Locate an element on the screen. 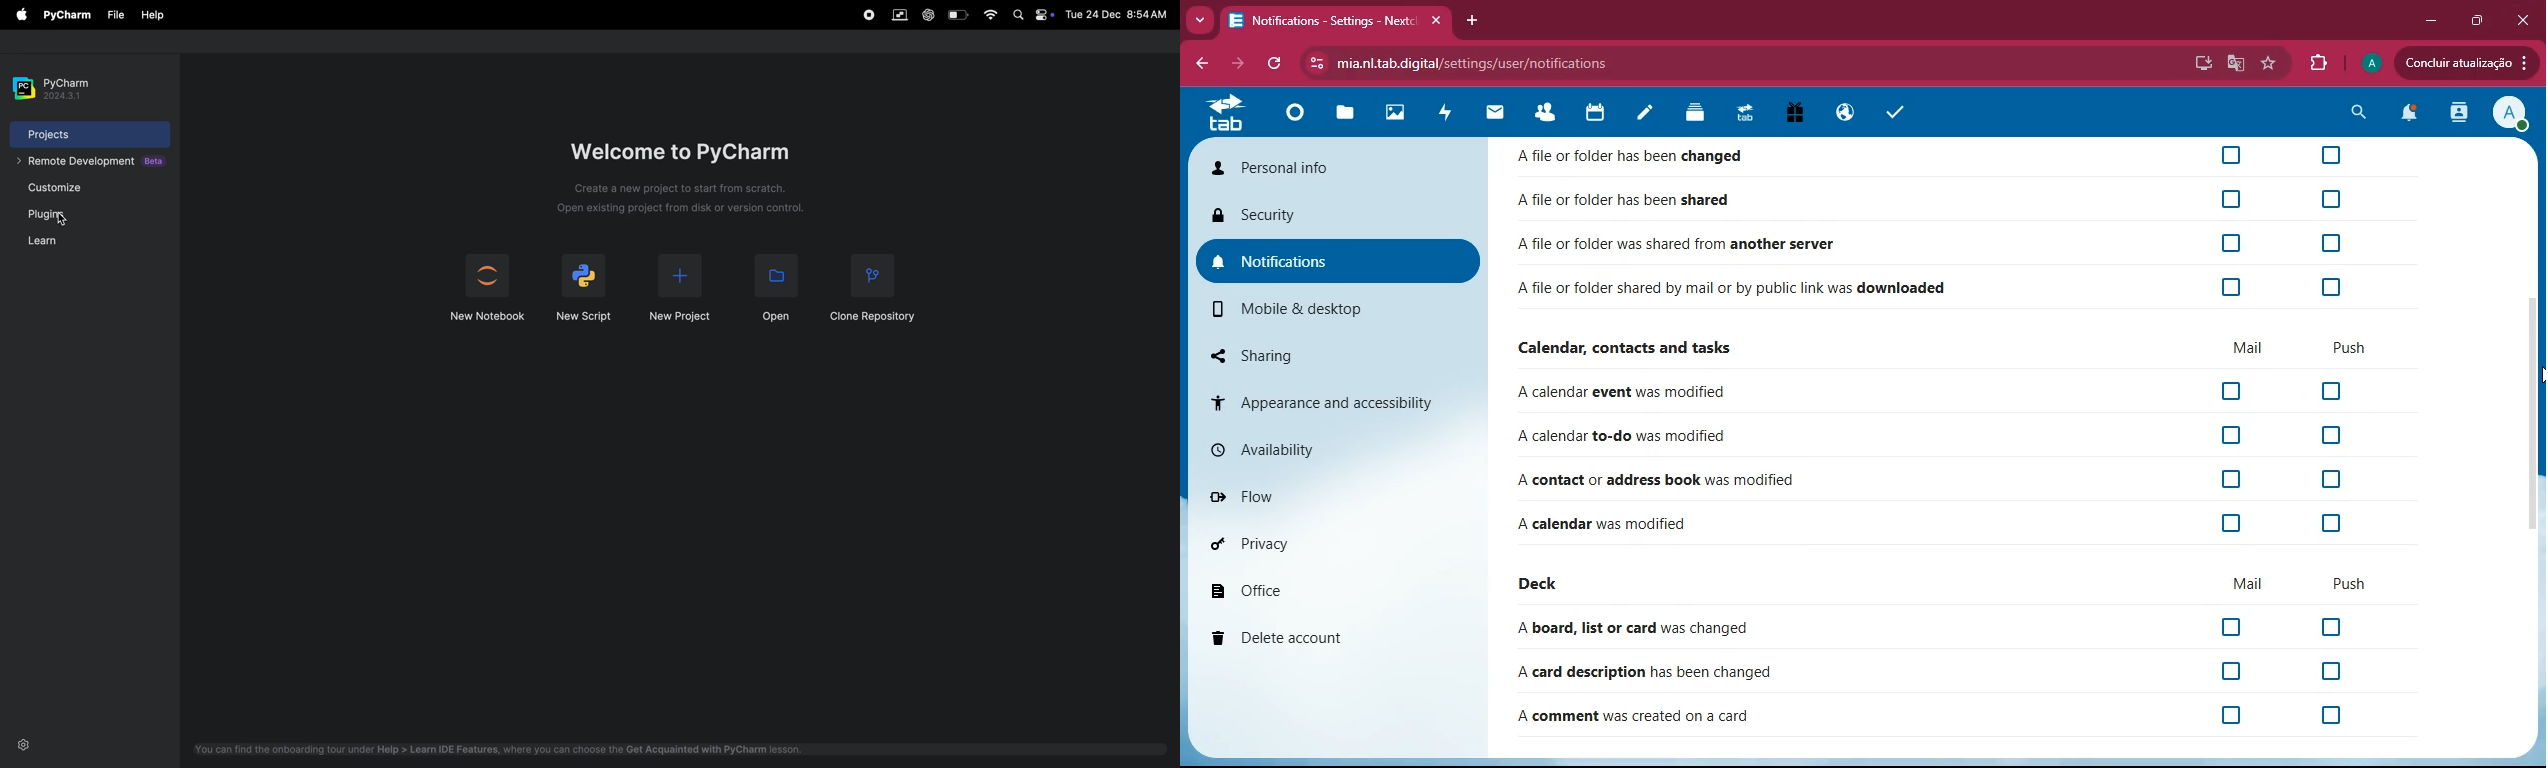 The width and height of the screenshot is (2548, 784). Notifications - Settings - Nextc is located at coordinates (1335, 21).